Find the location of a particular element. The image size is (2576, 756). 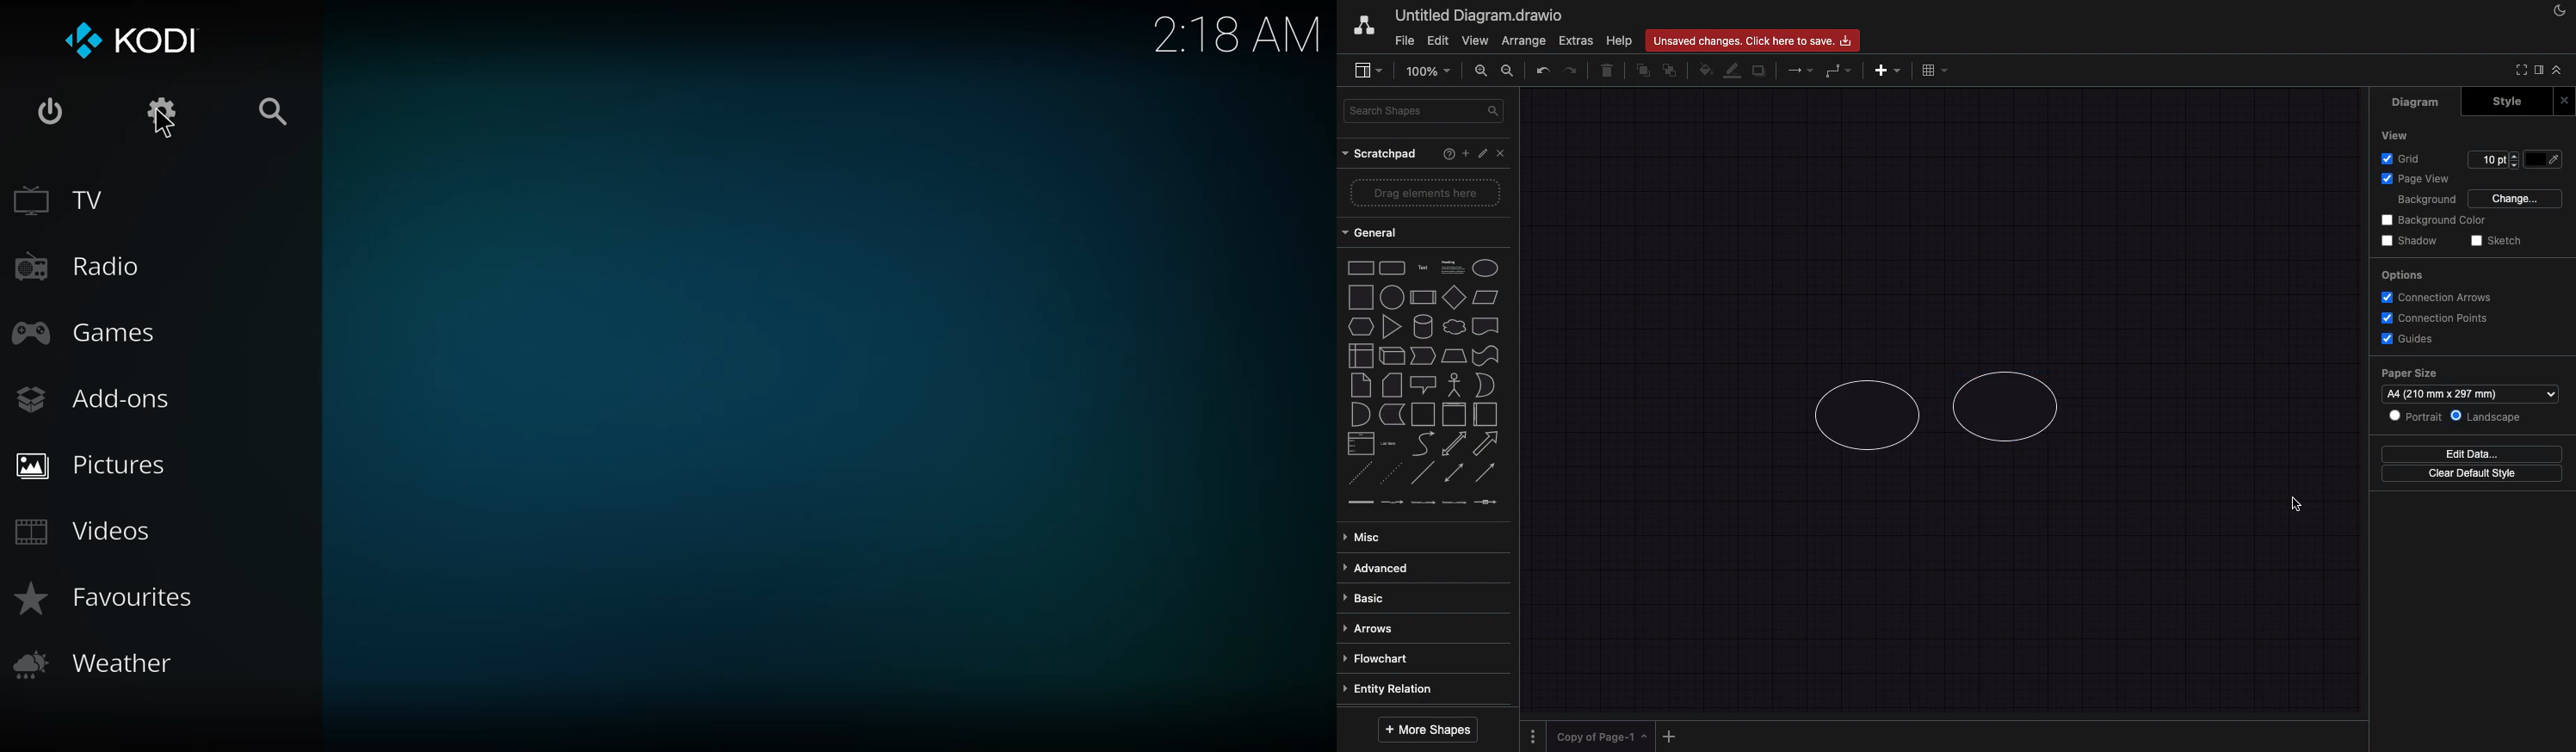

curve is located at coordinates (1423, 445).